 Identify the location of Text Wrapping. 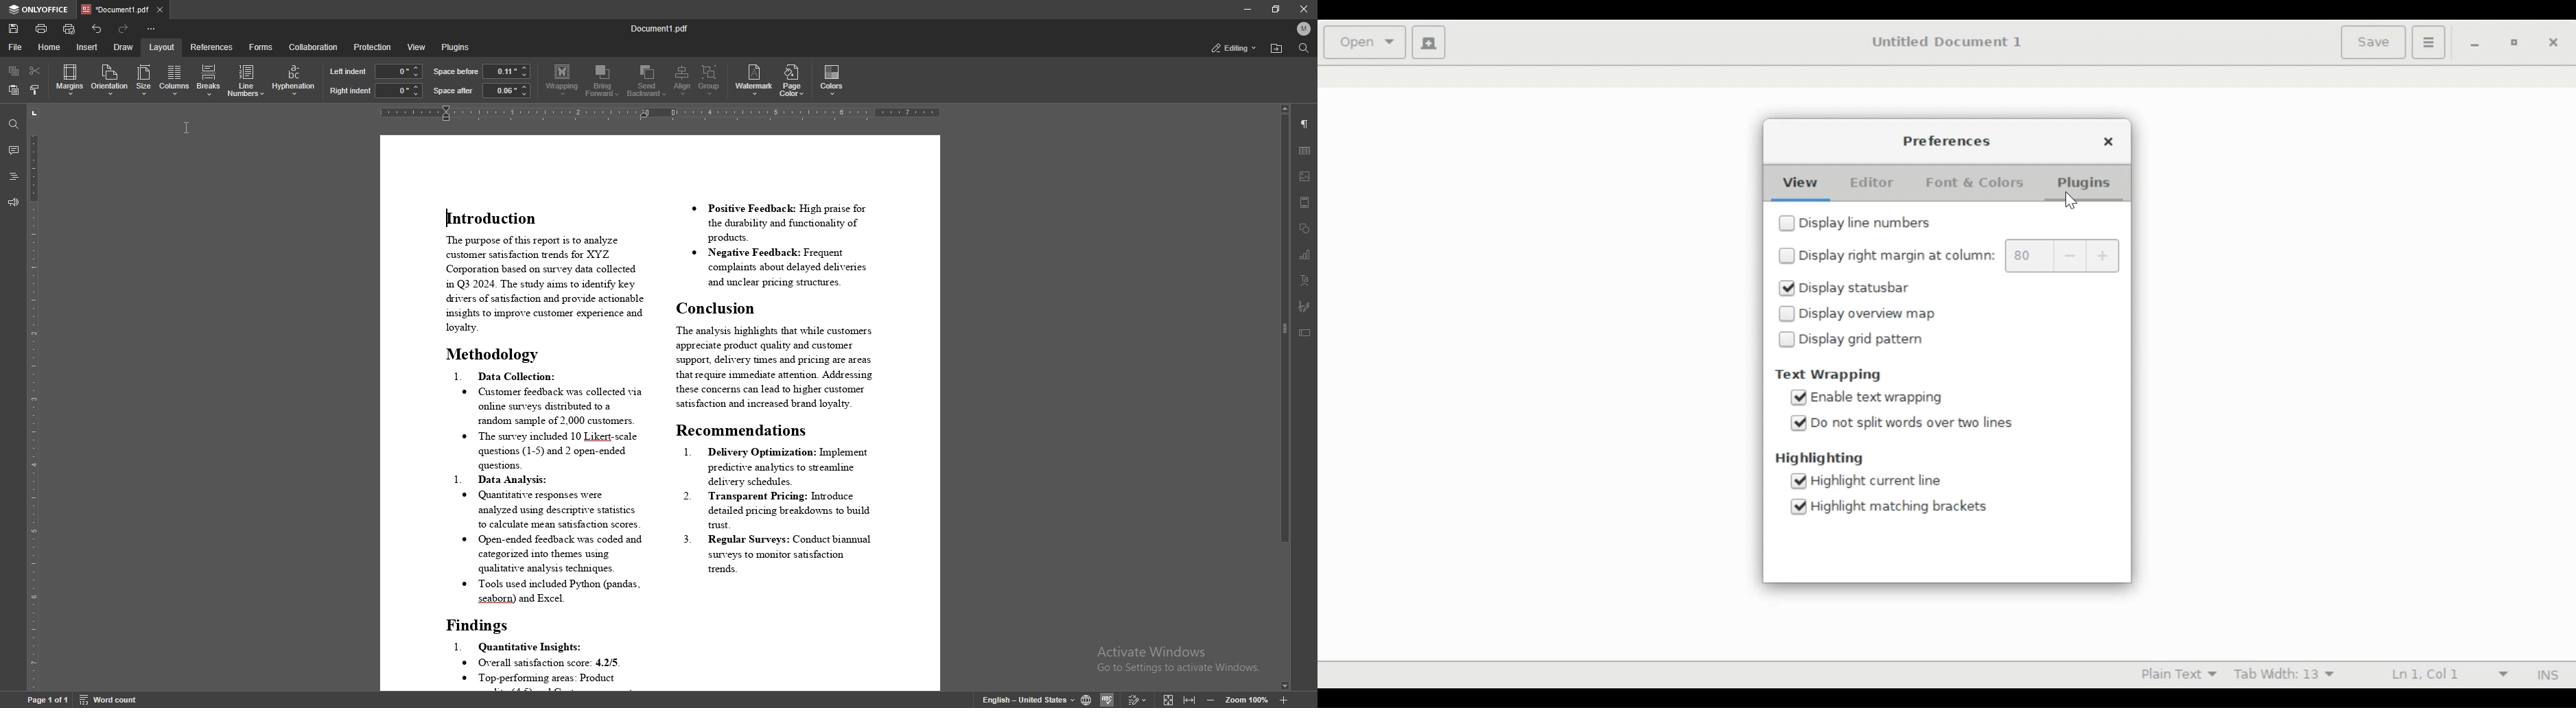
(1832, 375).